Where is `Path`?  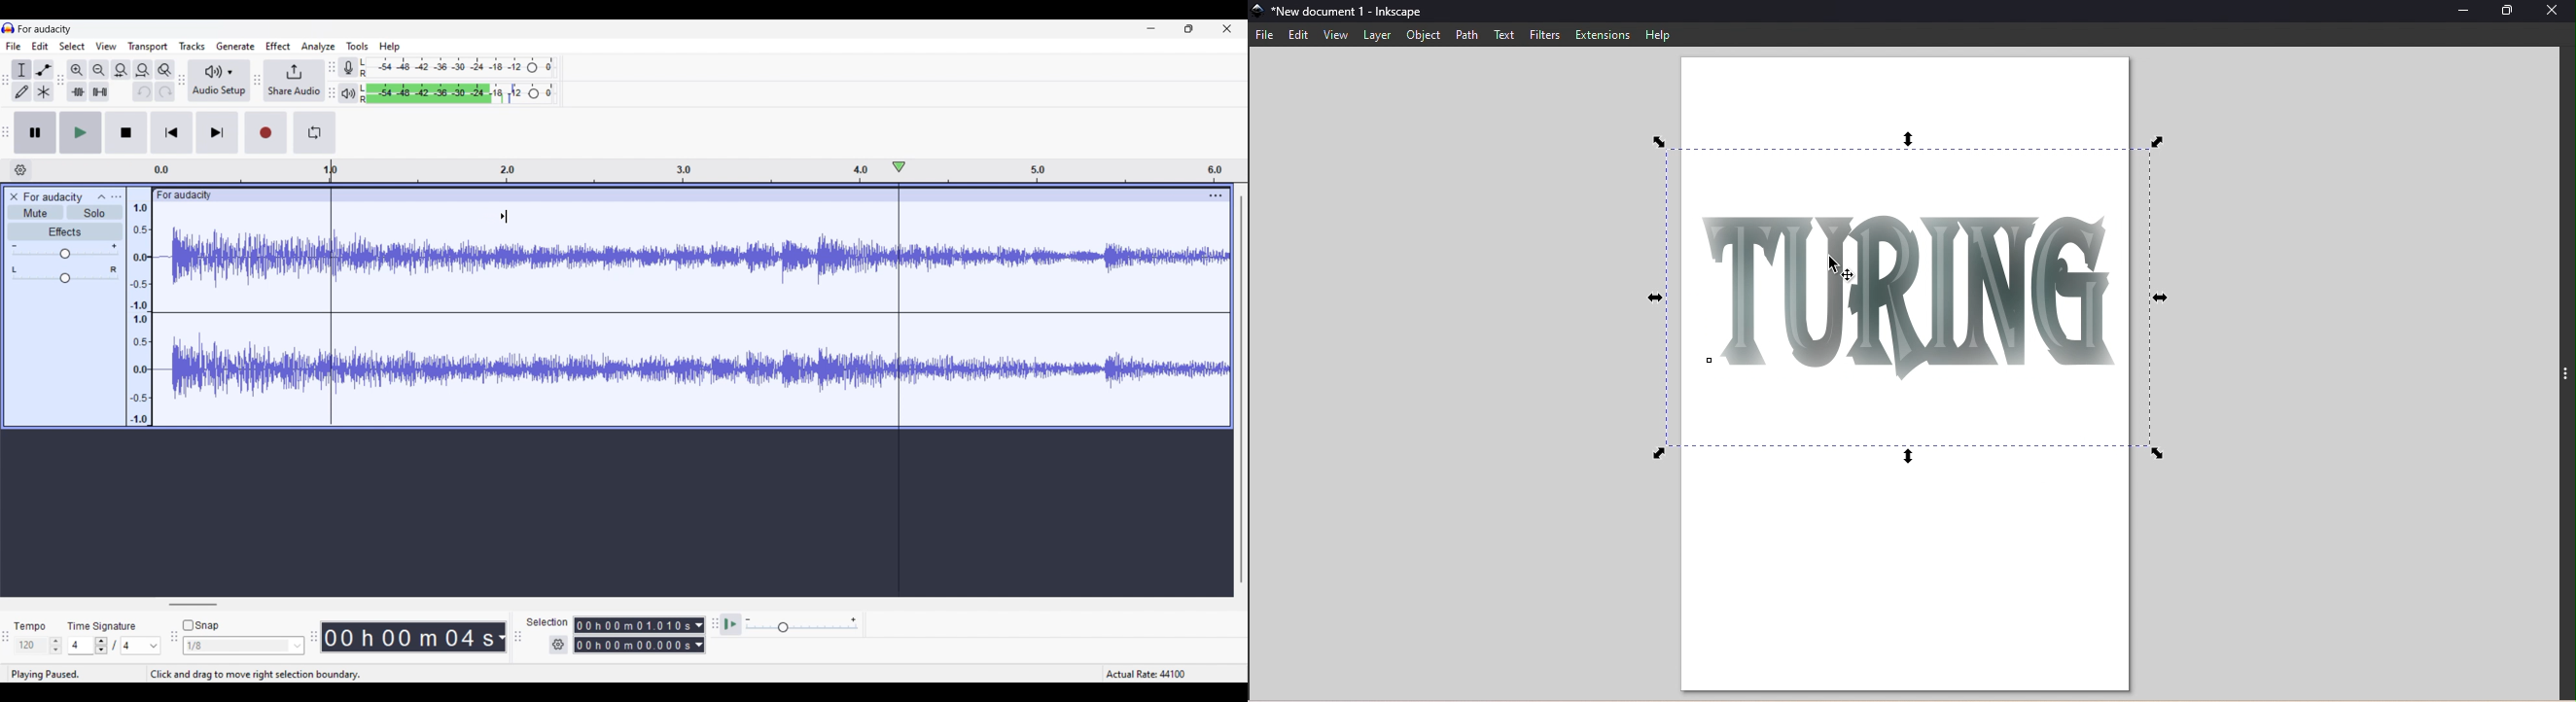
Path is located at coordinates (1469, 35).